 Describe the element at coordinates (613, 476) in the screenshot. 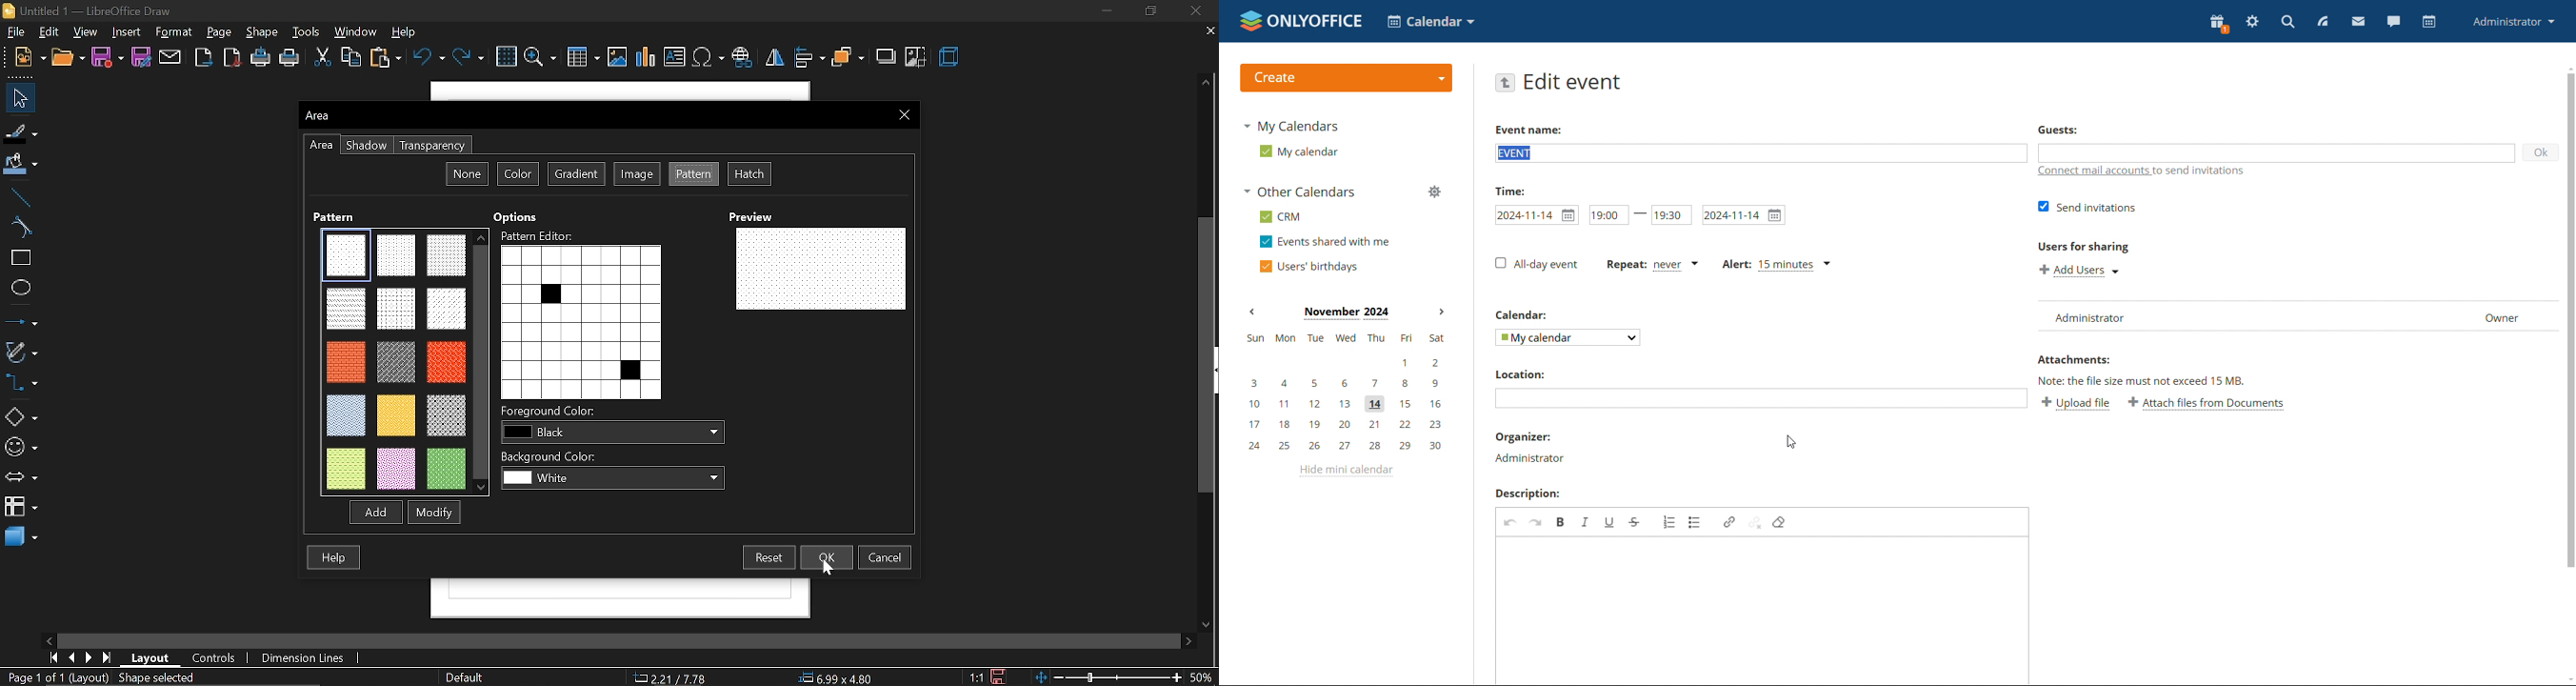

I see `background color` at that location.